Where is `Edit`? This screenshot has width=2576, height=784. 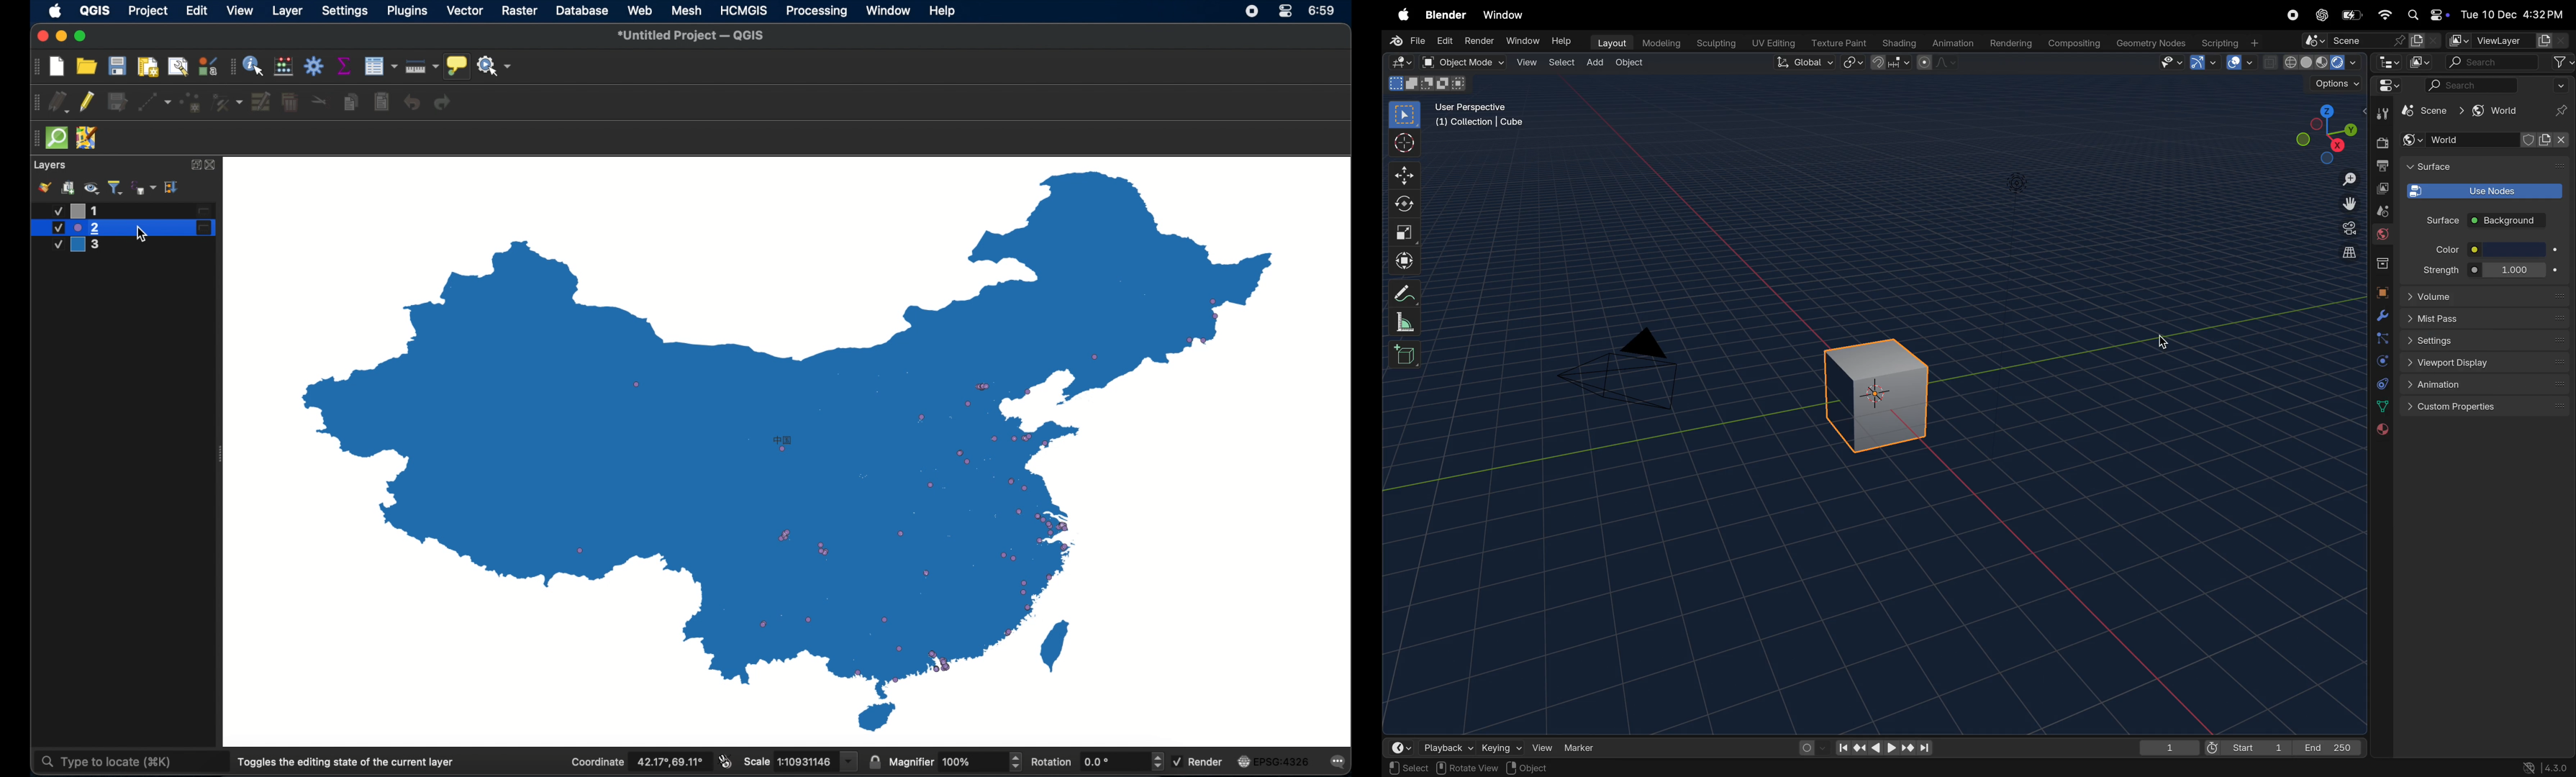
Edit is located at coordinates (1445, 41).